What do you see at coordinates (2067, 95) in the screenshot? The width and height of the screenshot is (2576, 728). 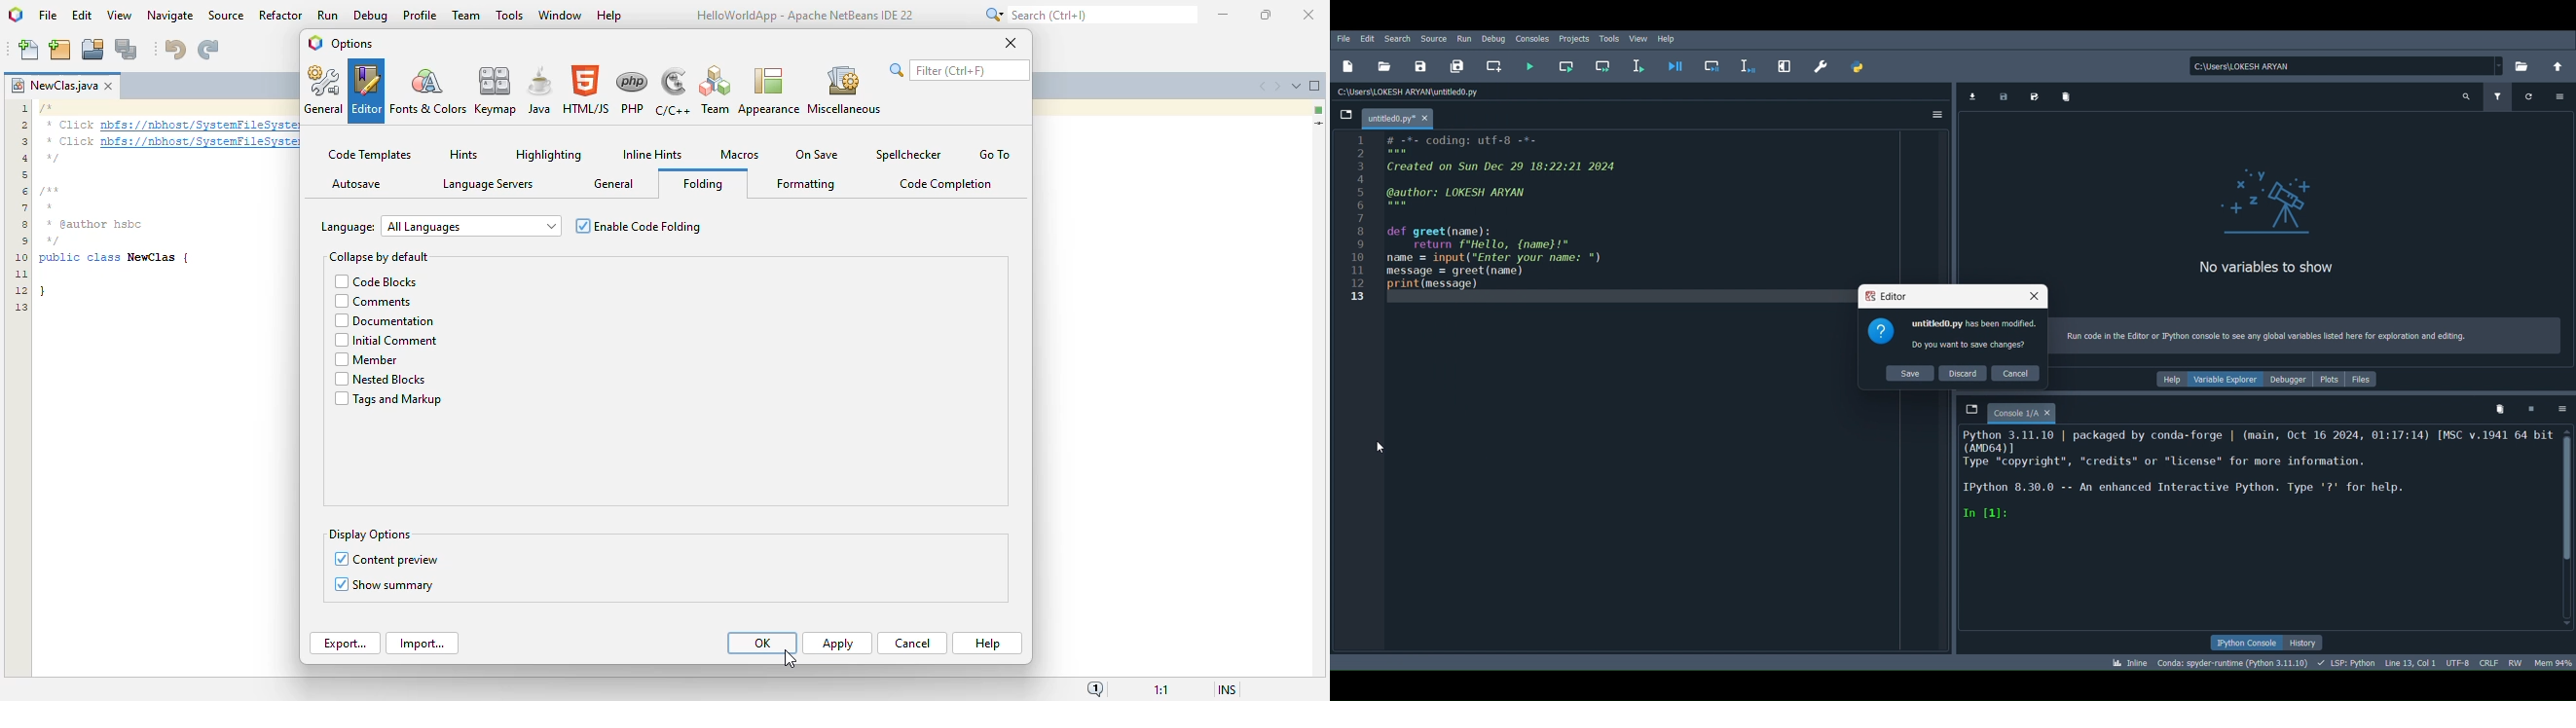 I see `Remove all variables` at bounding box center [2067, 95].